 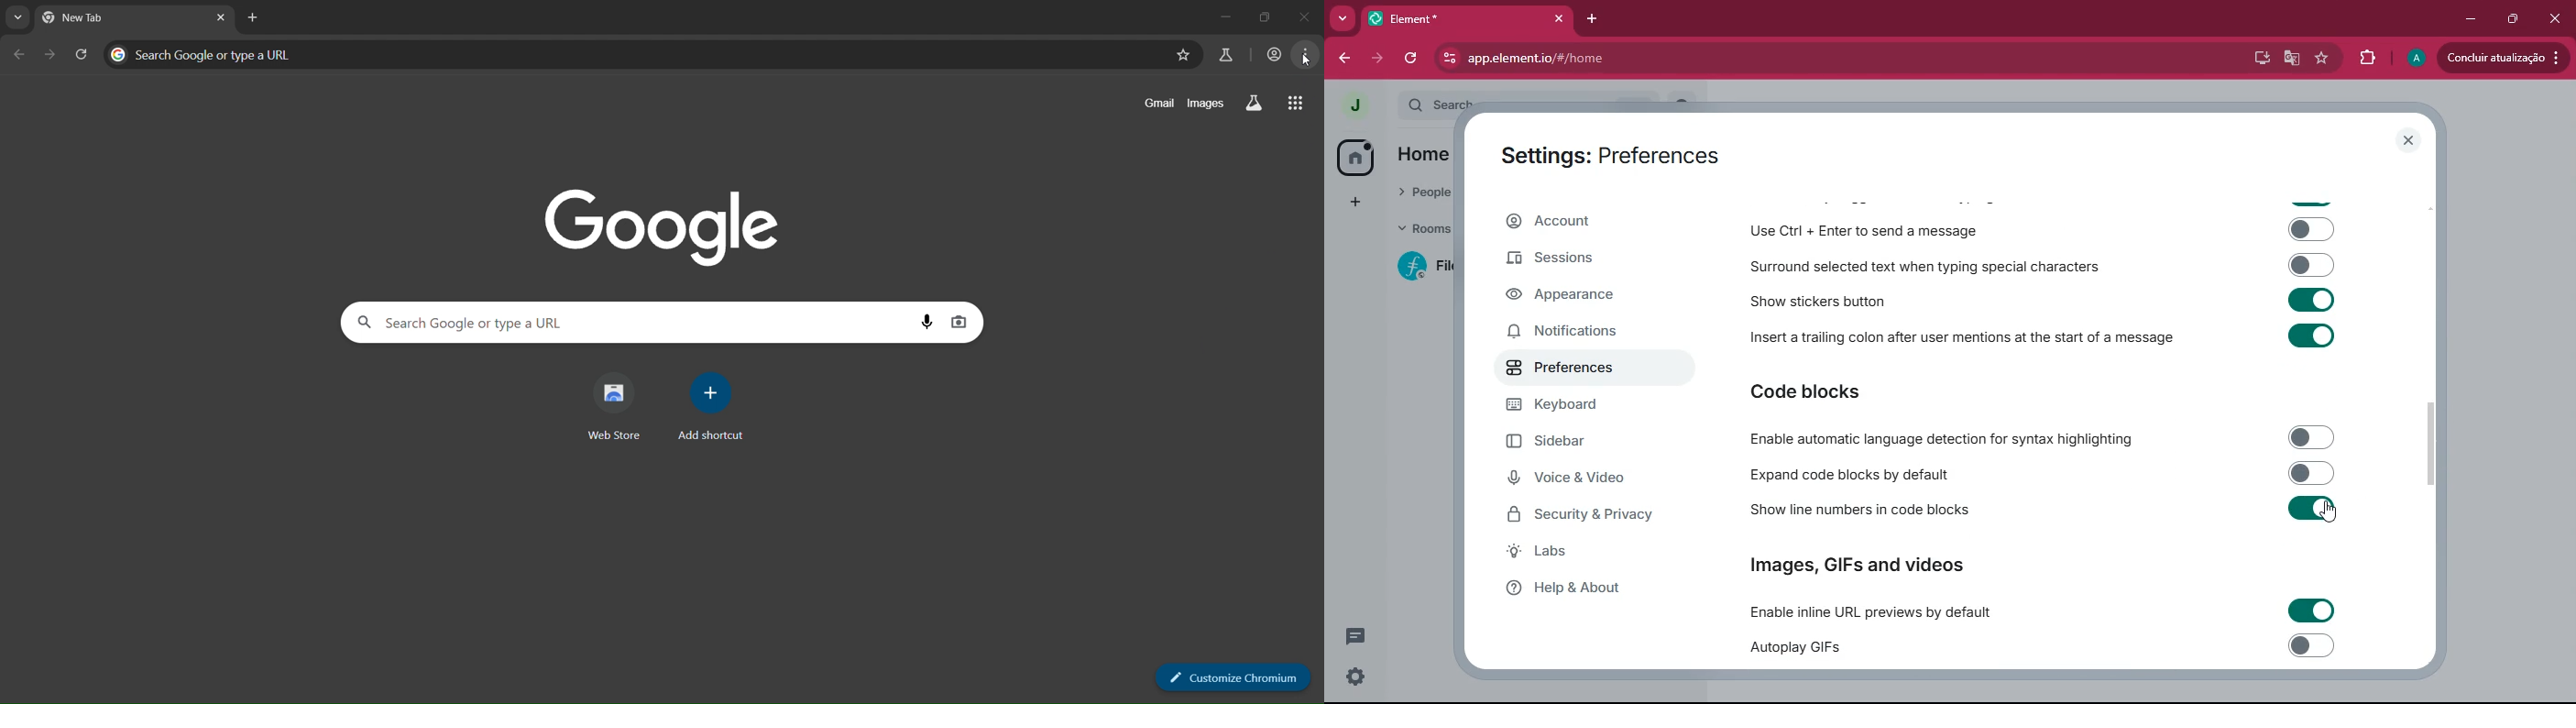 I want to click on current tab, so click(x=80, y=18).